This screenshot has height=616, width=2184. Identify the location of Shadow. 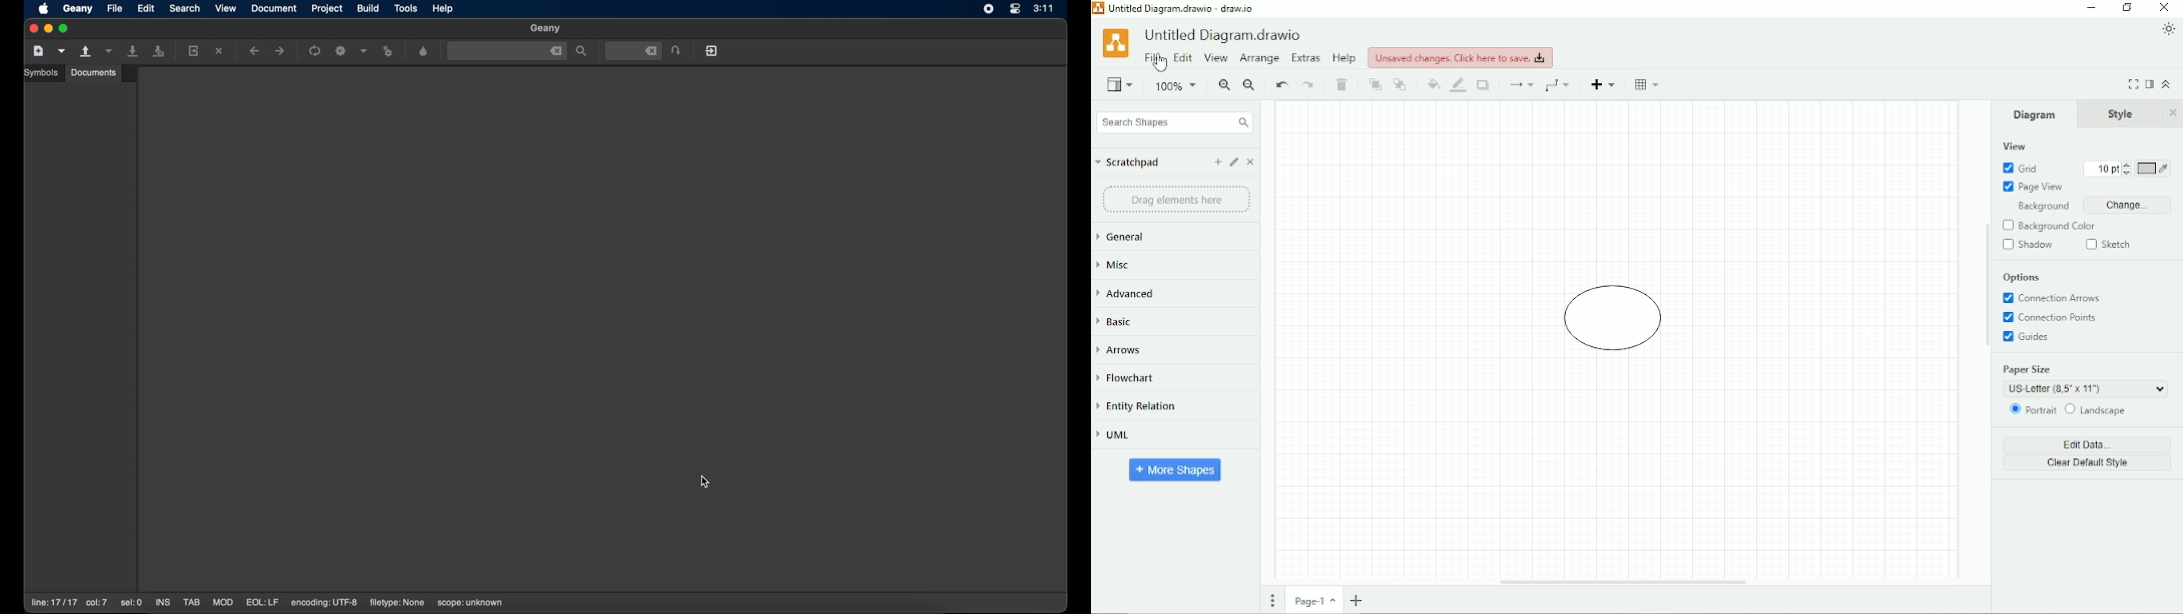
(2029, 245).